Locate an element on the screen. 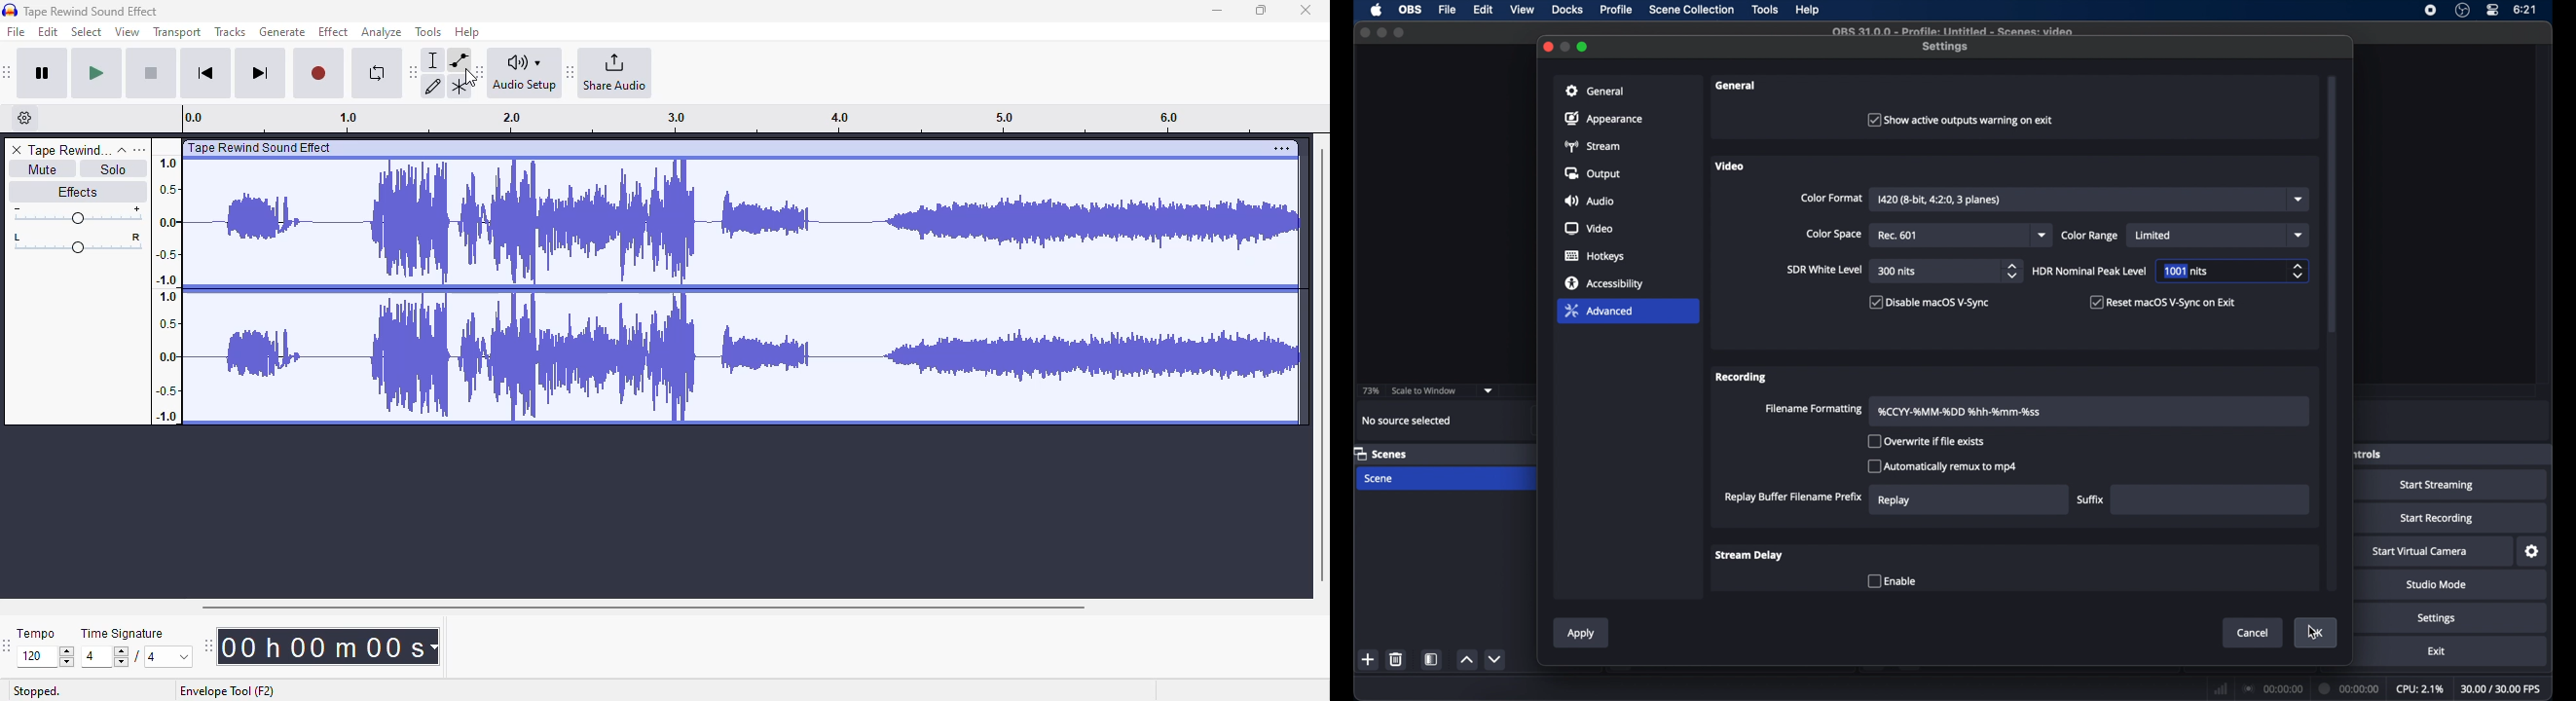 The image size is (2576, 728). rec 602 is located at coordinates (1900, 236).